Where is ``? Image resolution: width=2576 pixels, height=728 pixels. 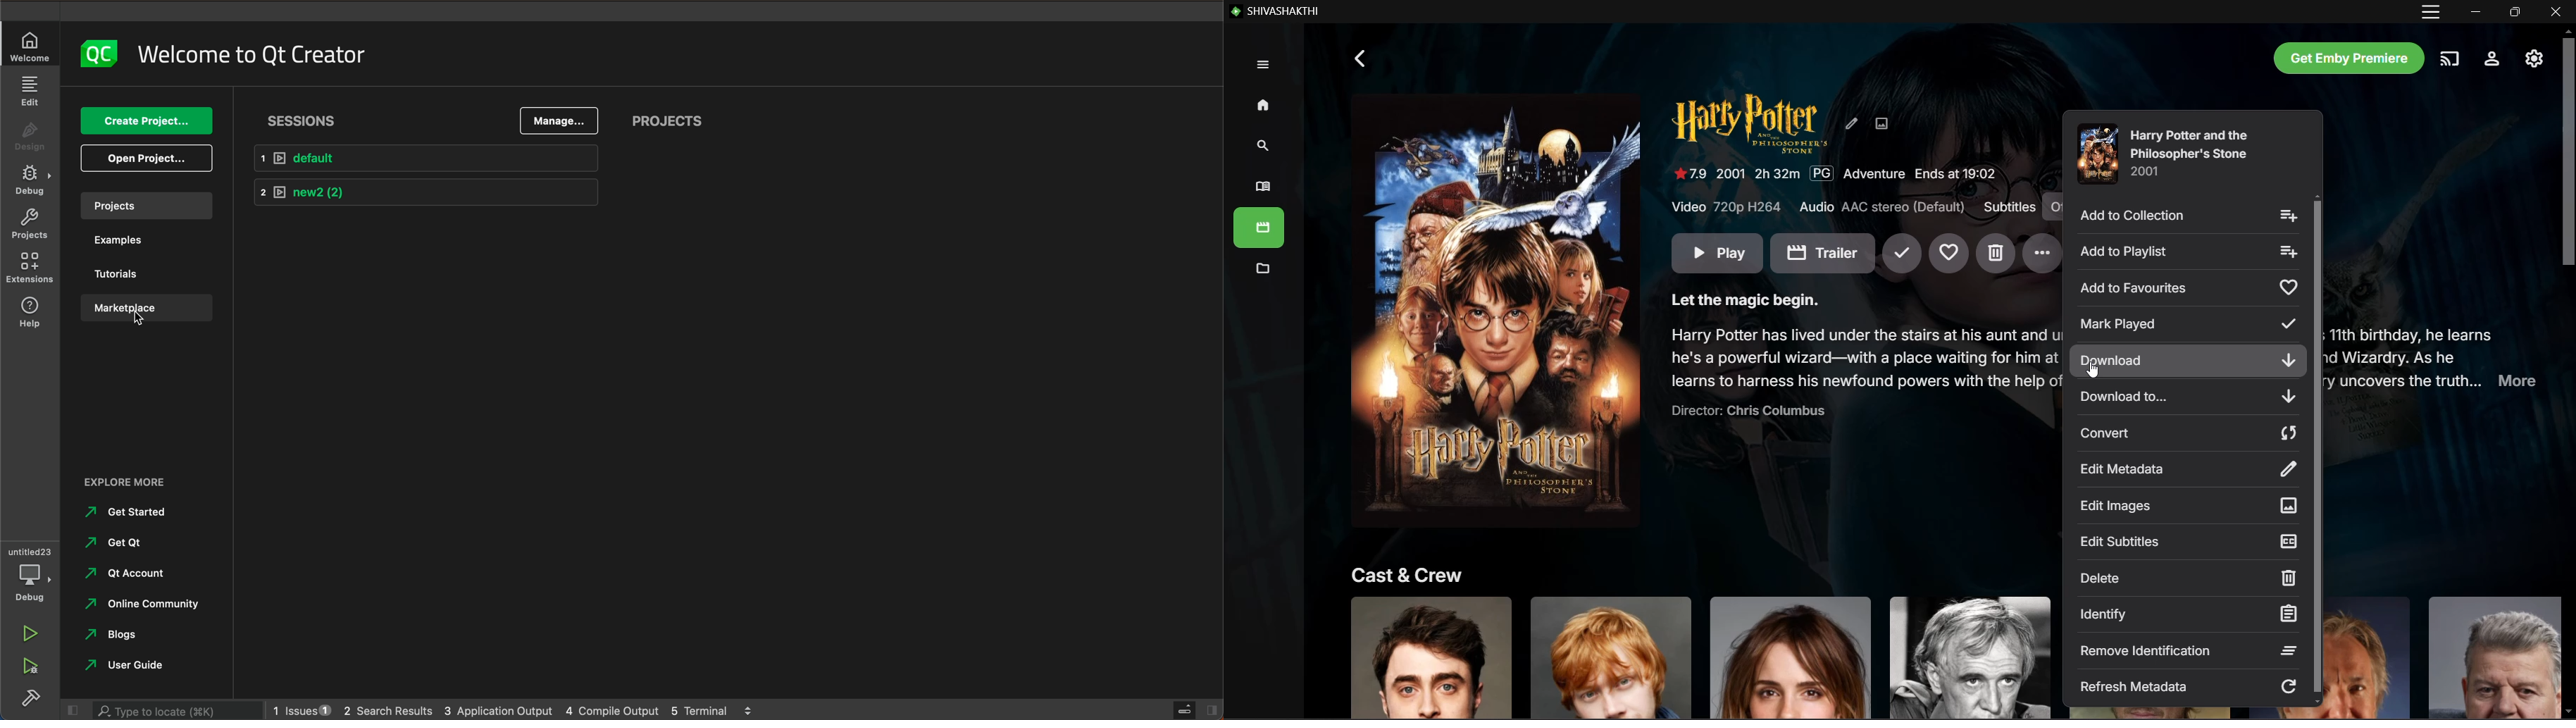  is located at coordinates (142, 638).